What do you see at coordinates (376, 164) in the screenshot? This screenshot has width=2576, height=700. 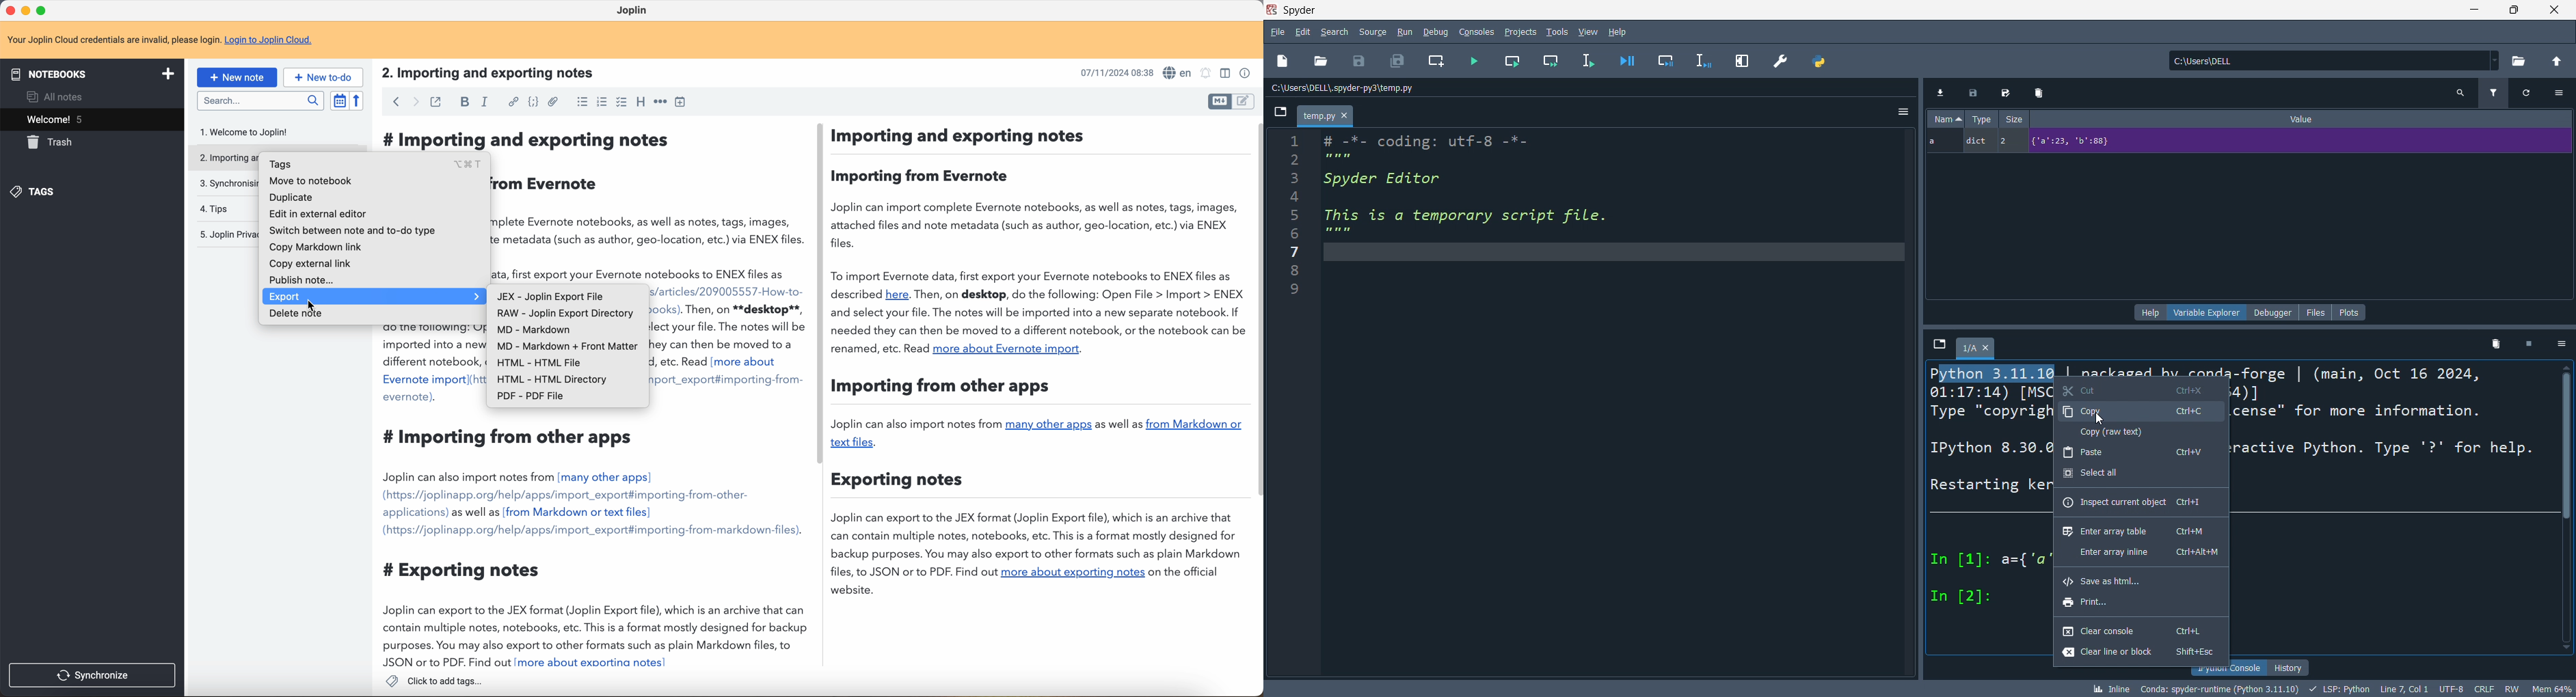 I see `tags` at bounding box center [376, 164].